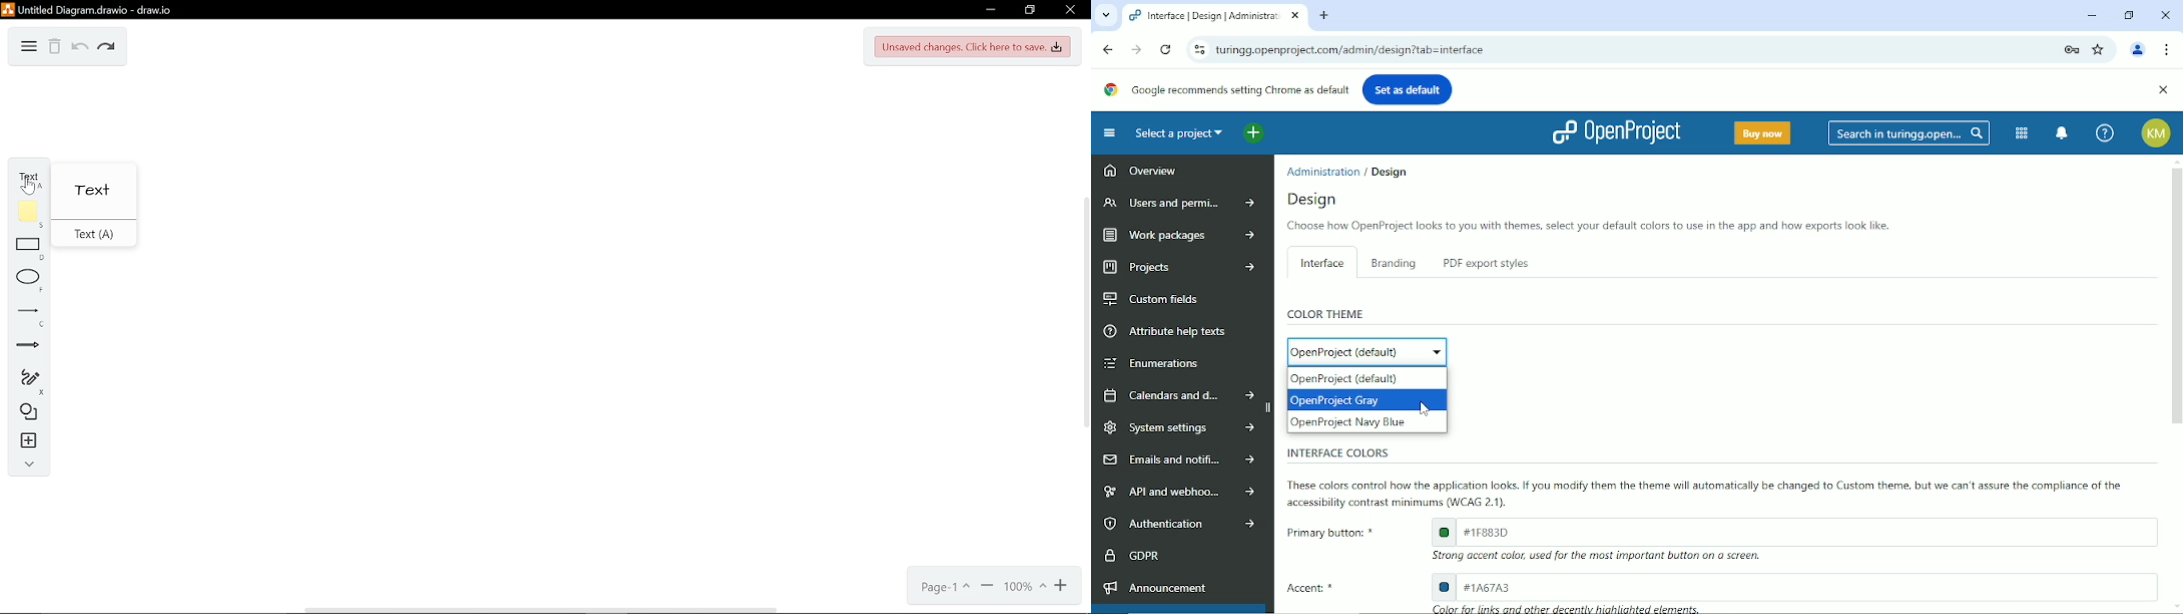  I want to click on Text, so click(25, 174).